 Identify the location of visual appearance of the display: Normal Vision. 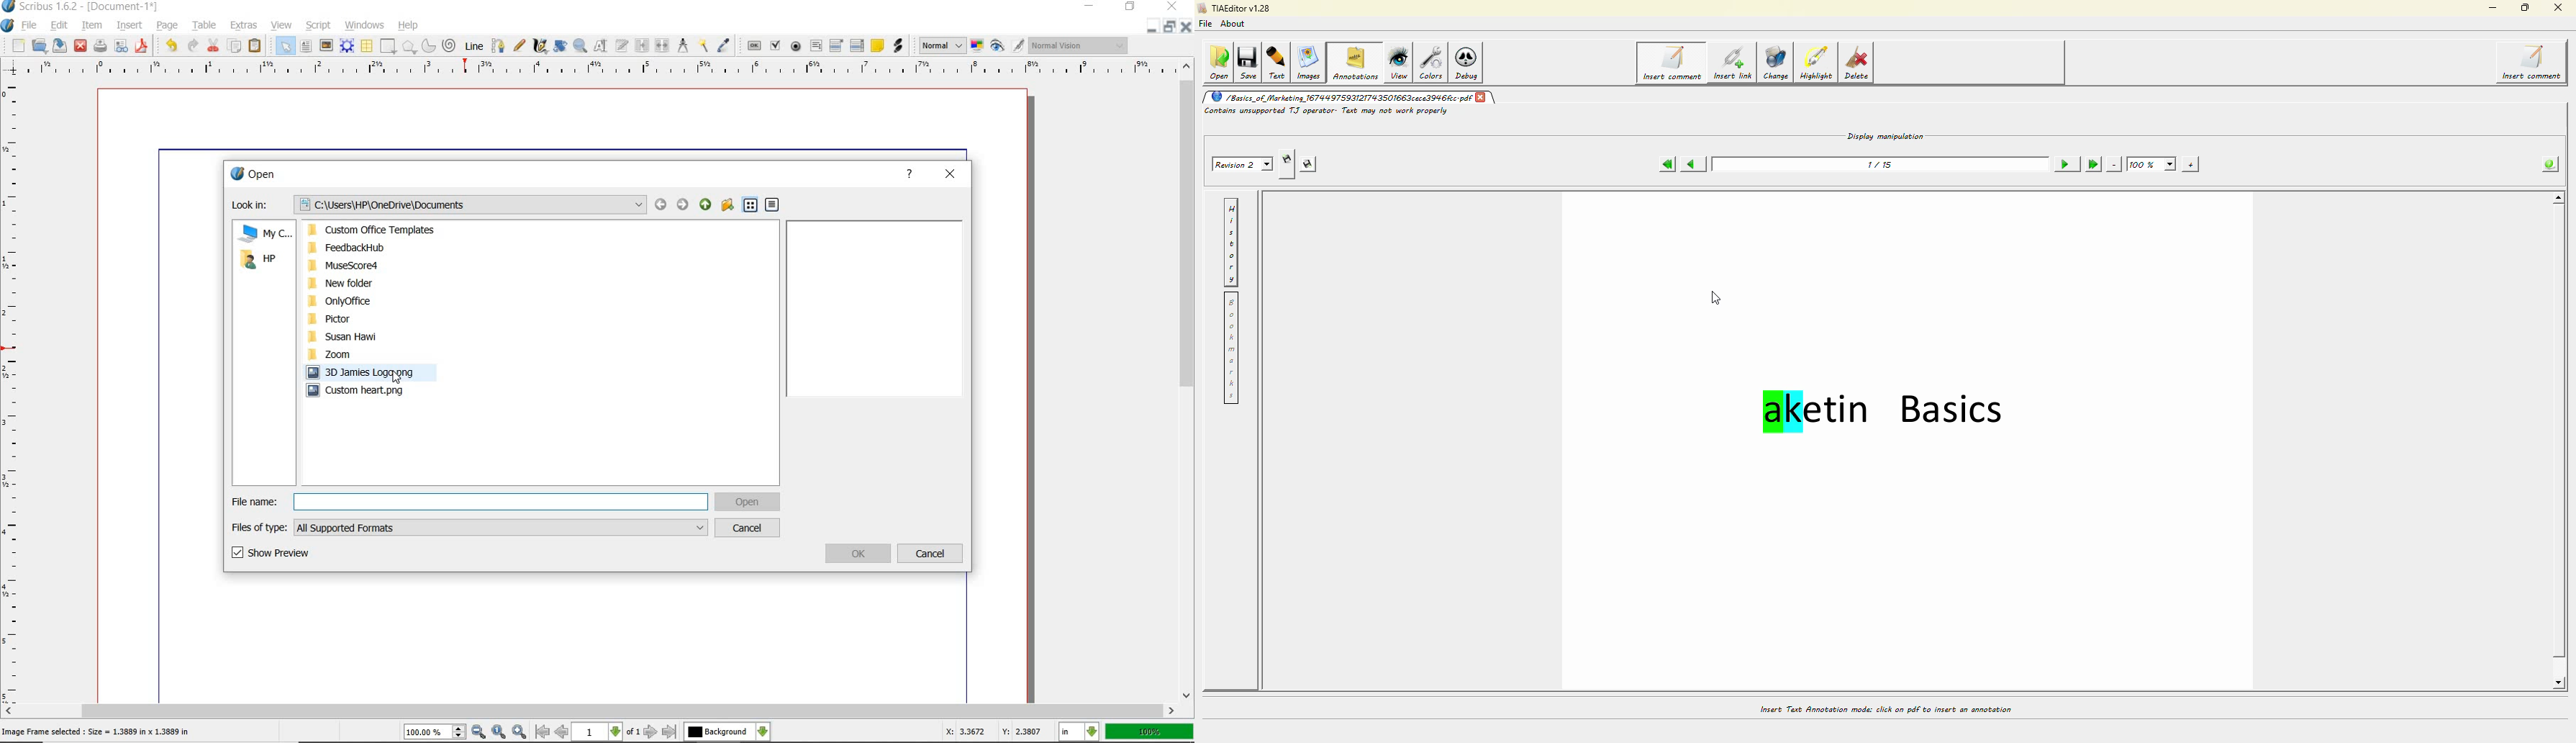
(1078, 45).